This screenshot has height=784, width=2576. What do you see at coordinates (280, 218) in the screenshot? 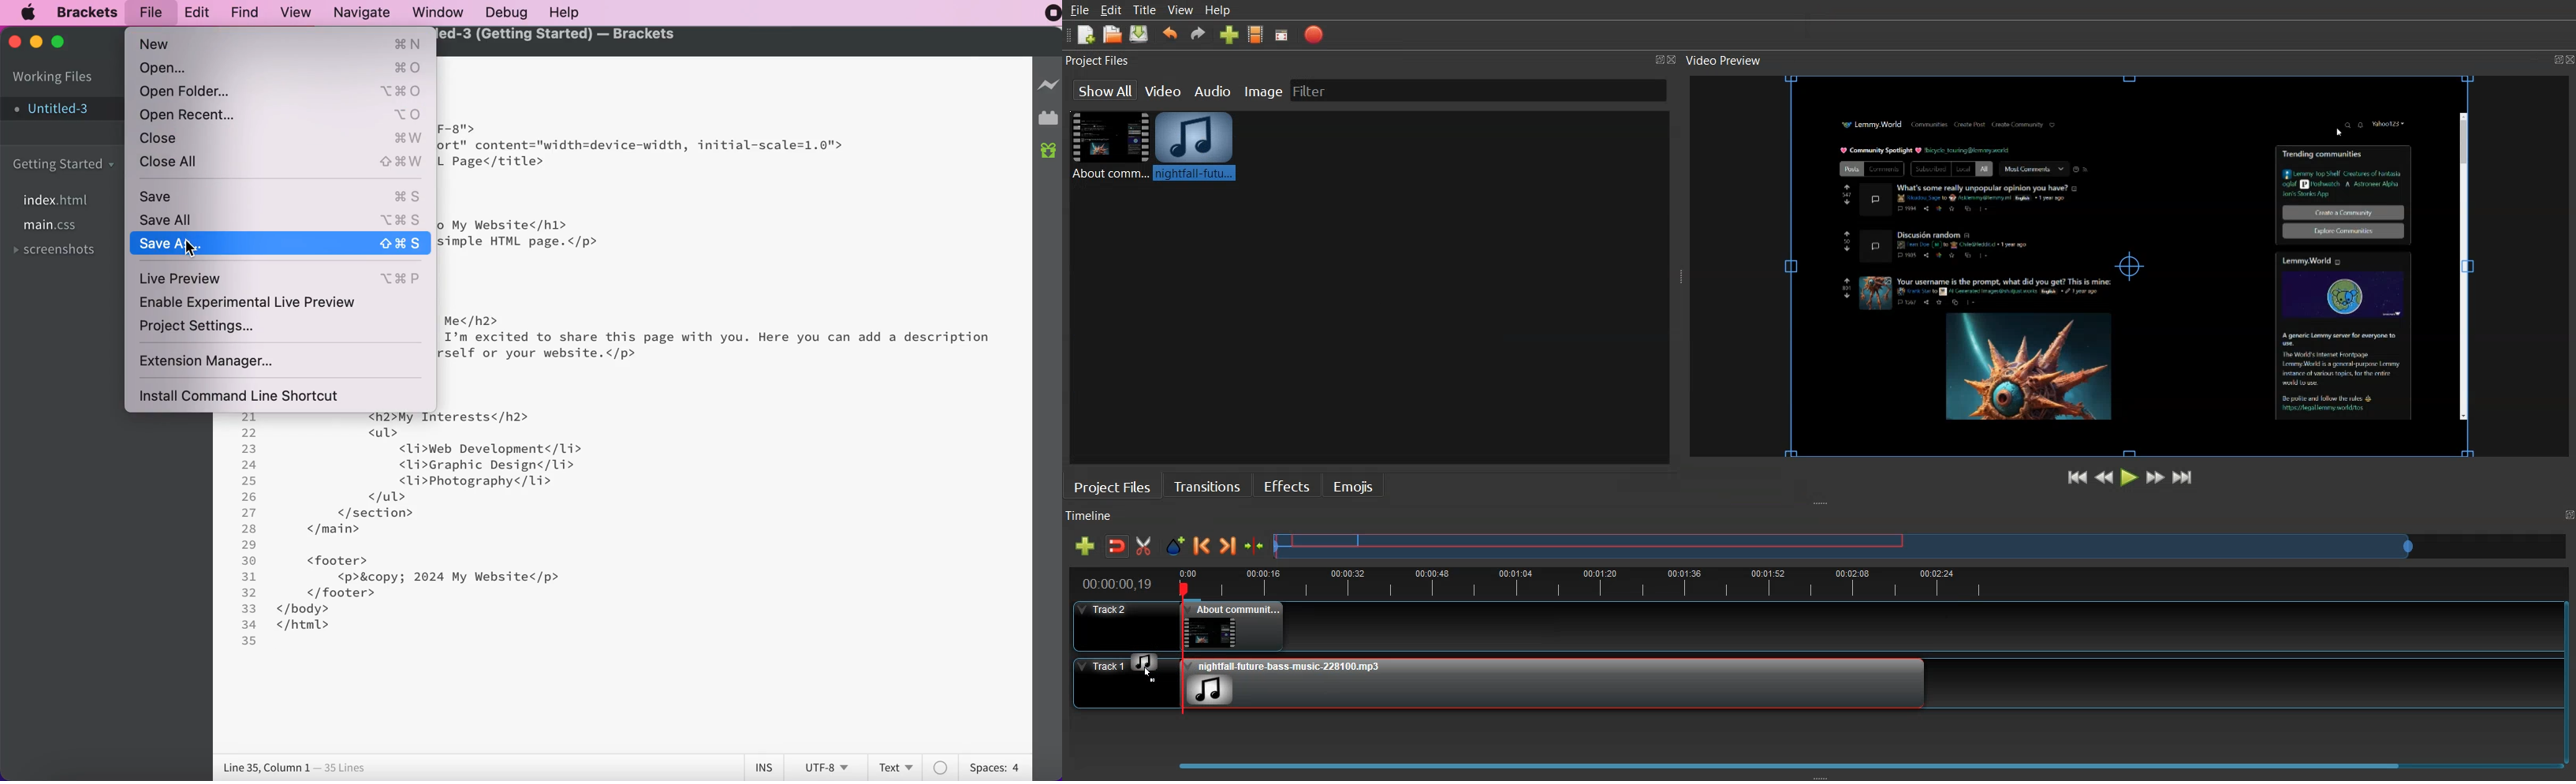
I see `save all` at bounding box center [280, 218].